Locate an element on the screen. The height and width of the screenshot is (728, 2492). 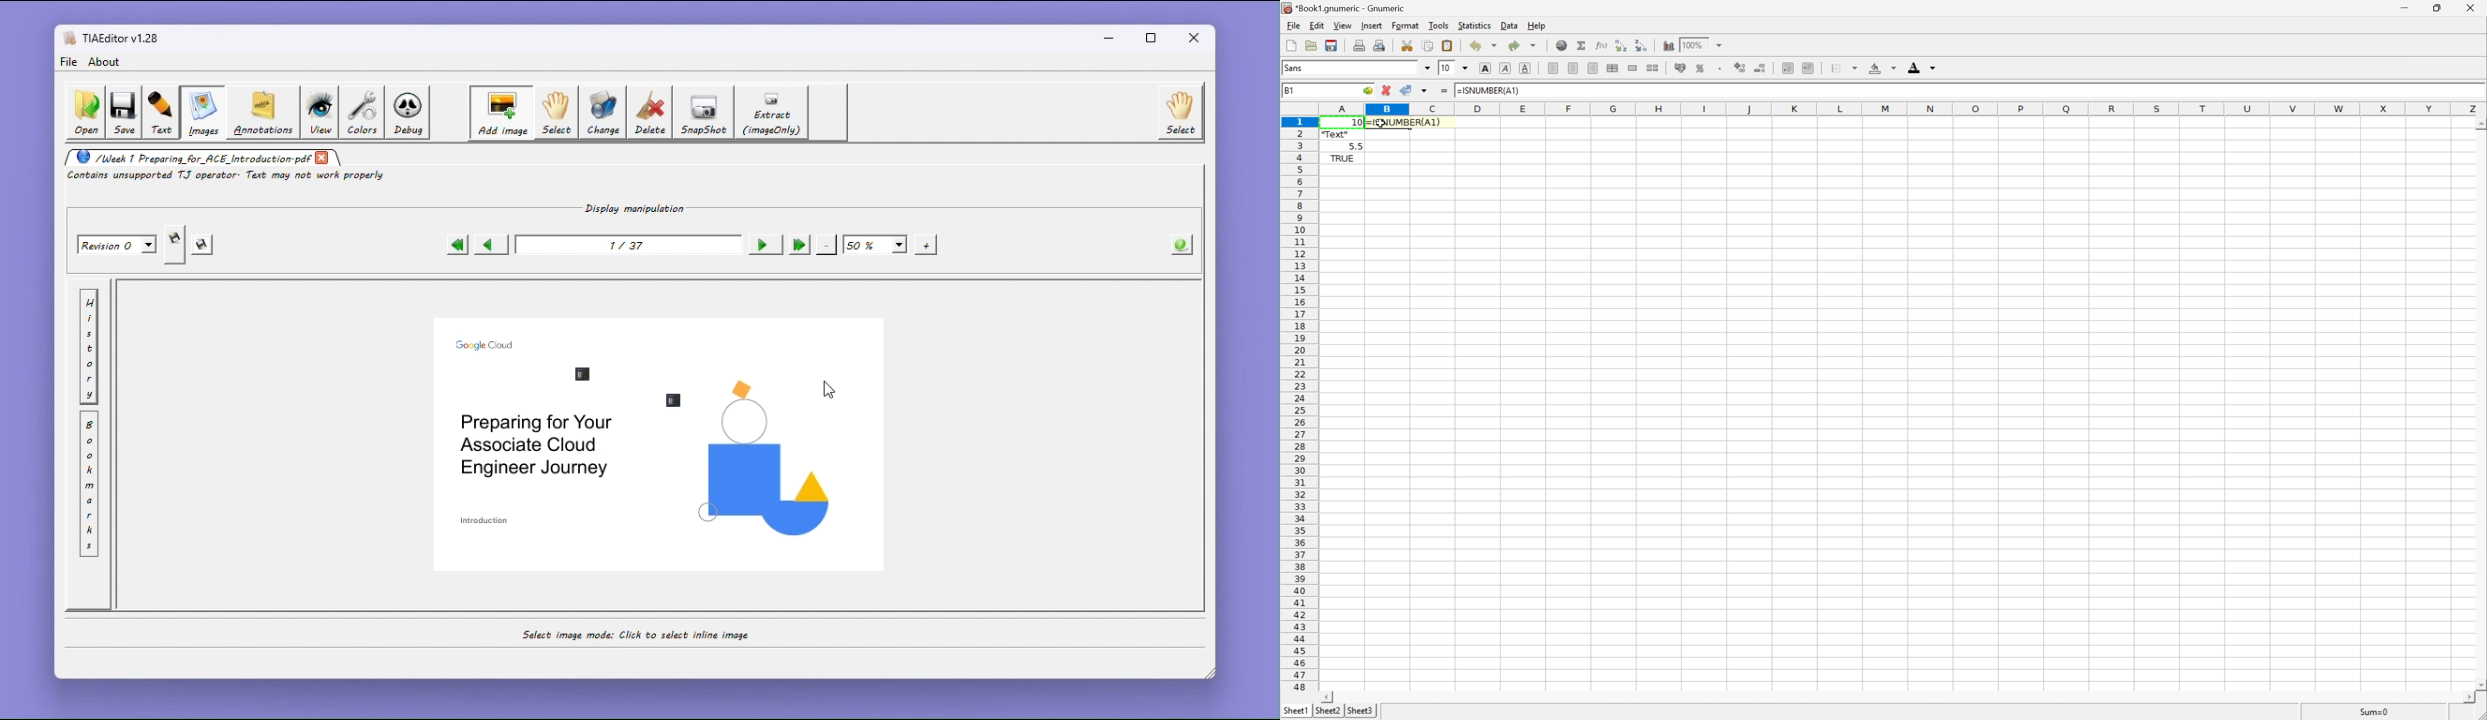
TRUE is located at coordinates (1342, 159).